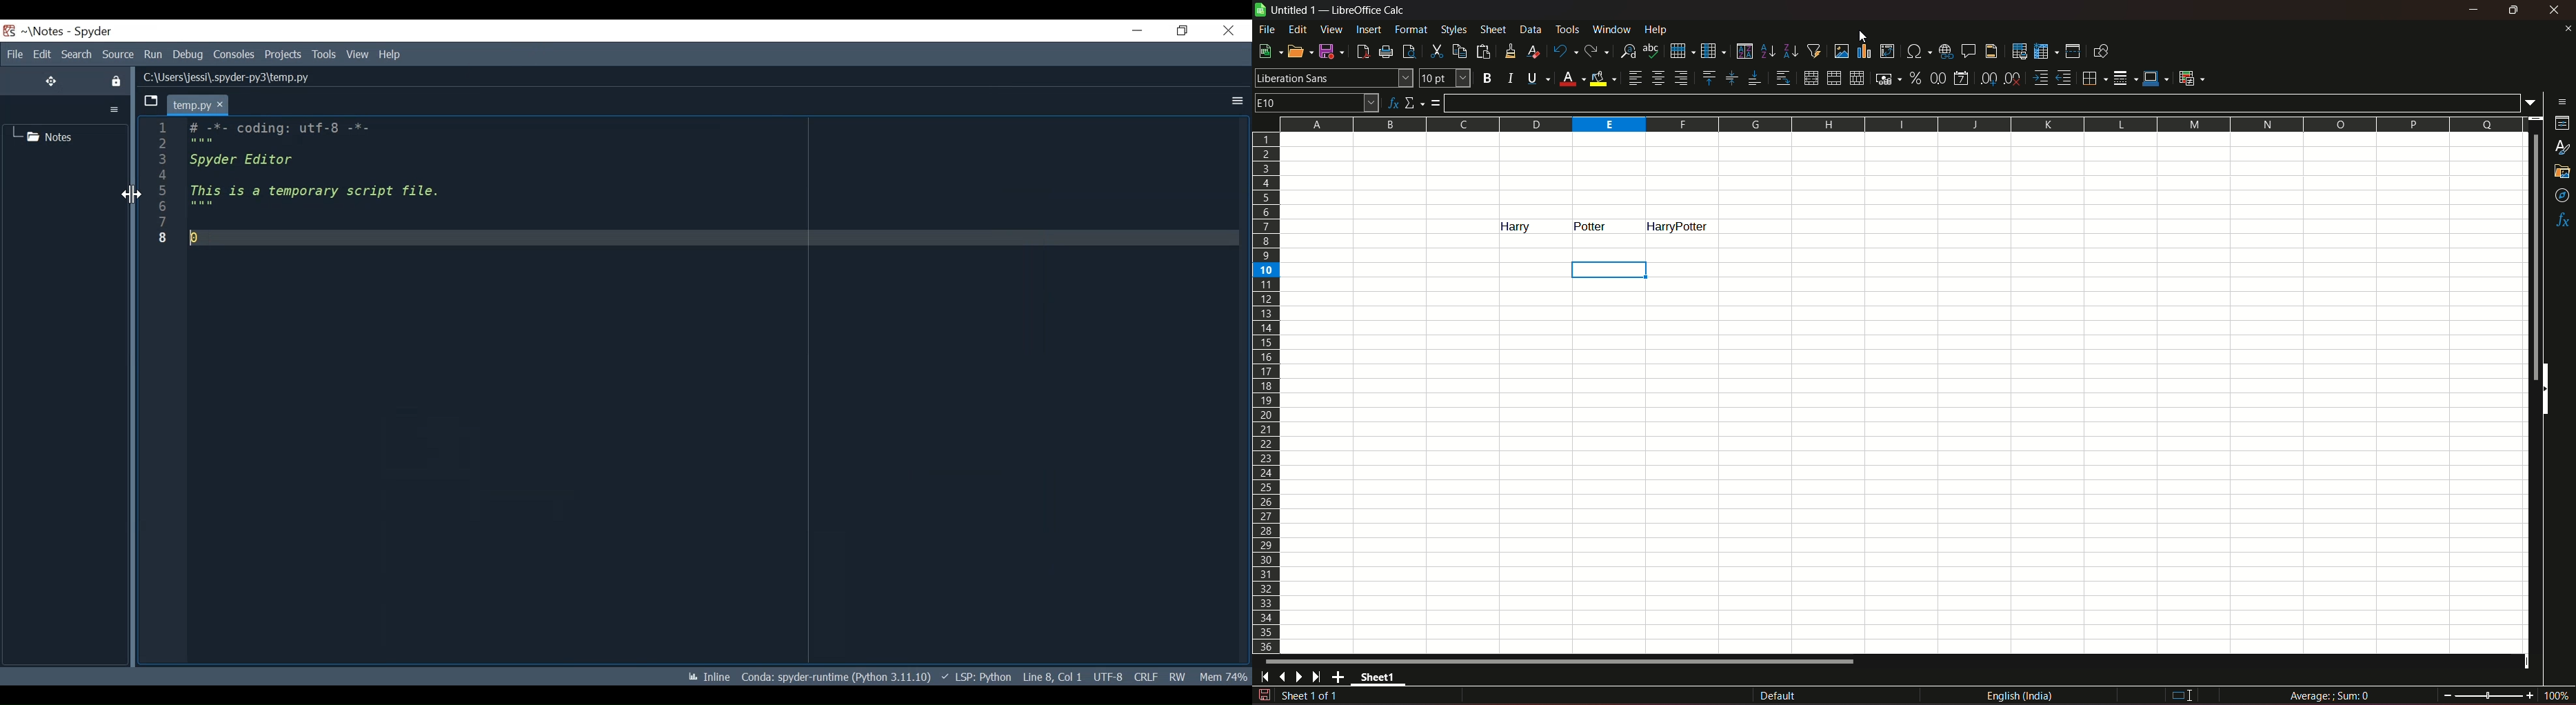 The height and width of the screenshot is (728, 2576). Describe the element at coordinates (1855, 79) in the screenshot. I see `unmerge` at that location.